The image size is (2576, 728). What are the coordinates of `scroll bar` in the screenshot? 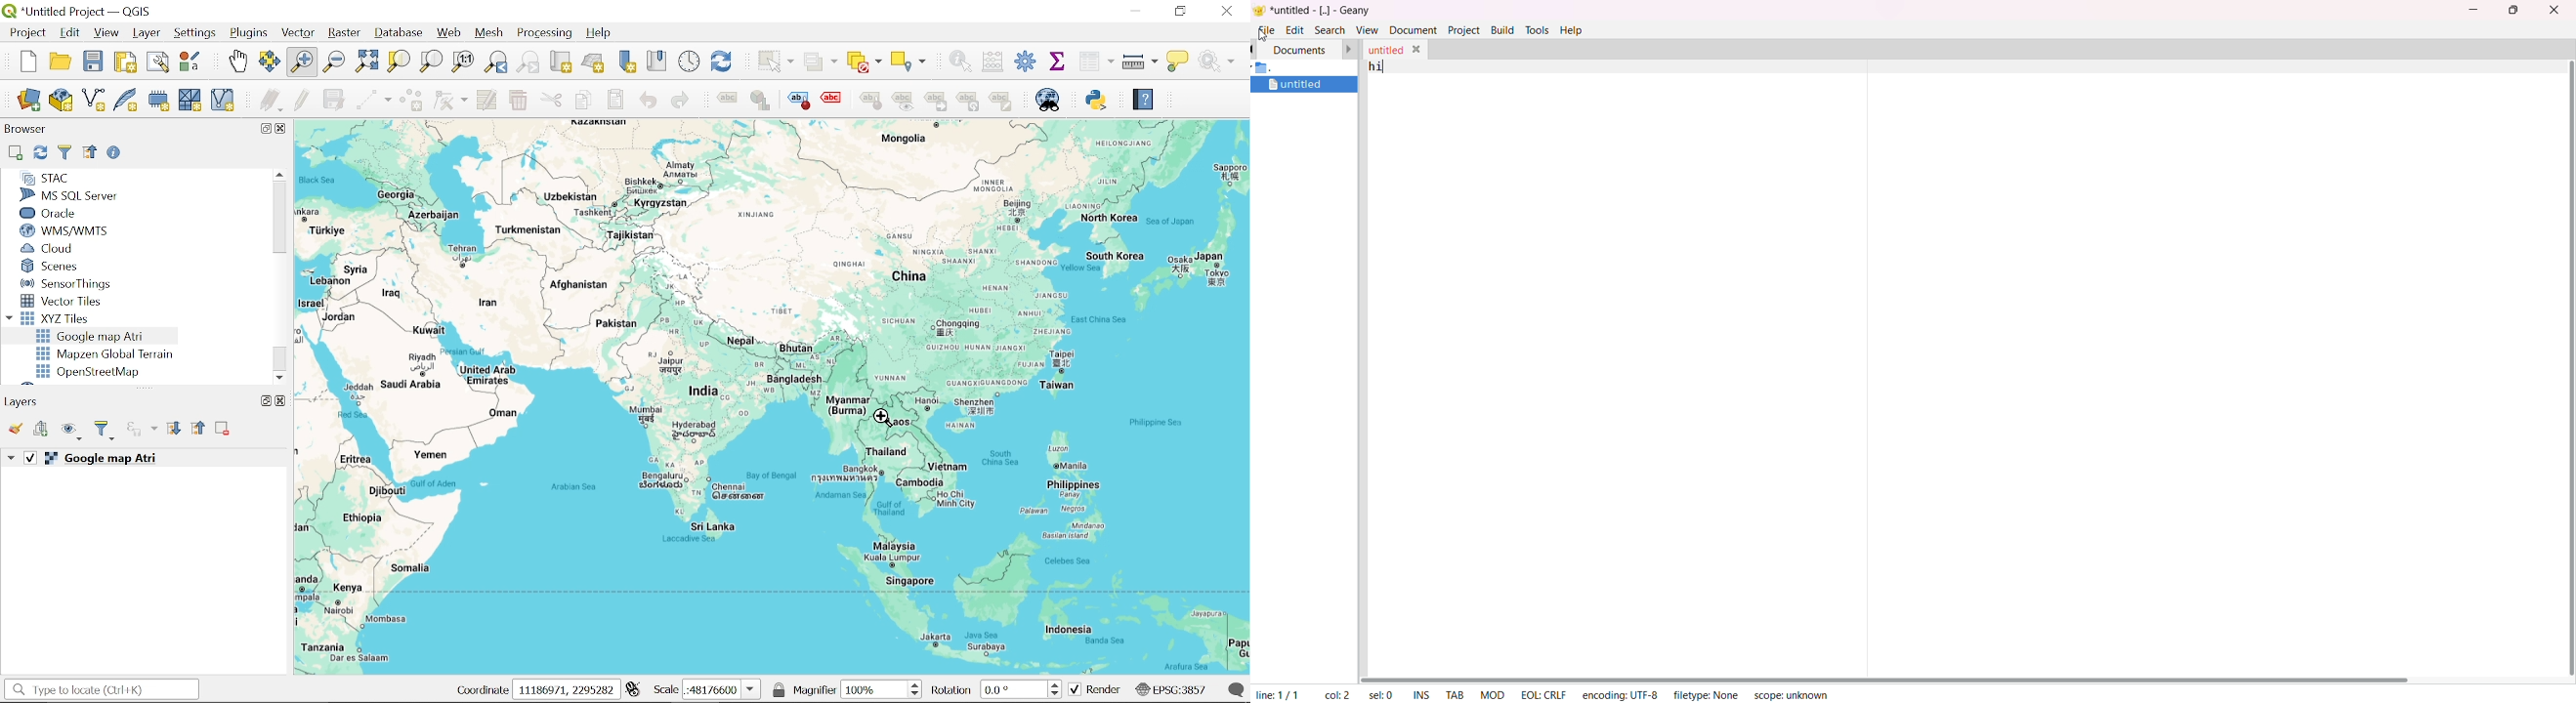 It's located at (2570, 369).